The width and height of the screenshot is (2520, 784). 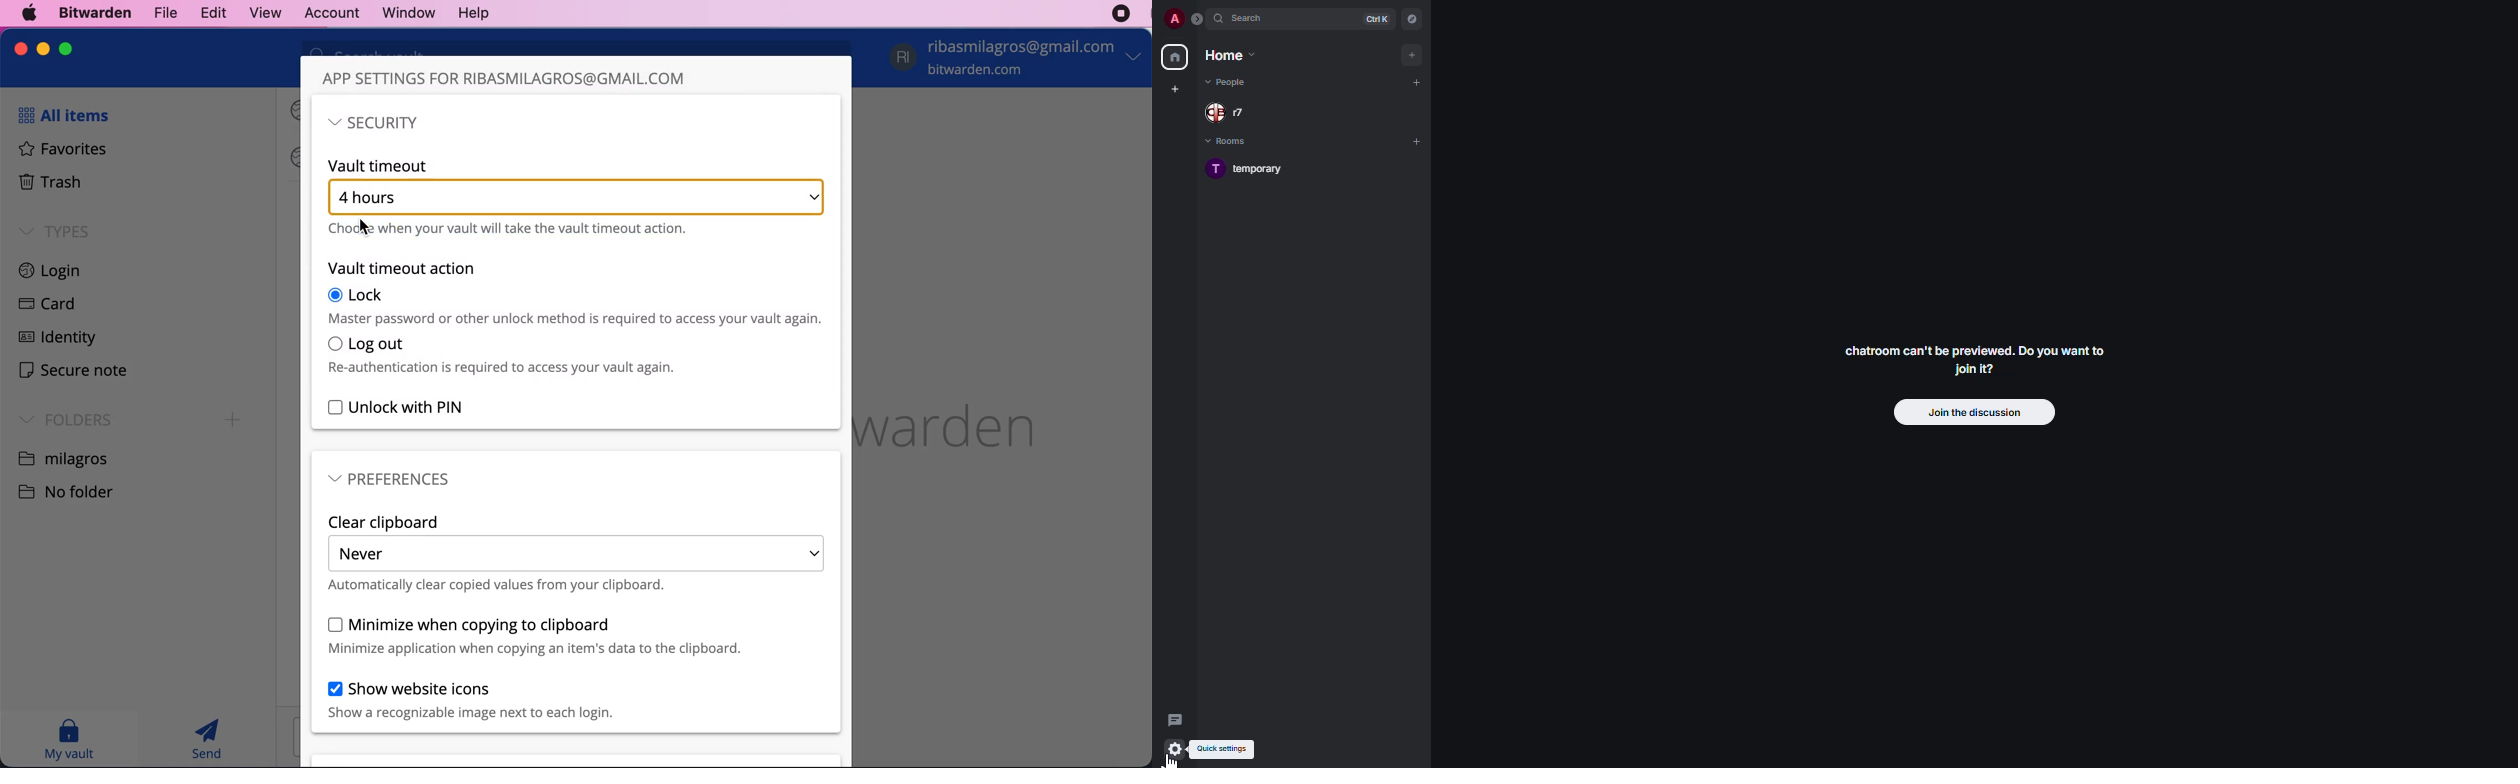 What do you see at coordinates (365, 226) in the screenshot?
I see `Cursor` at bounding box center [365, 226].